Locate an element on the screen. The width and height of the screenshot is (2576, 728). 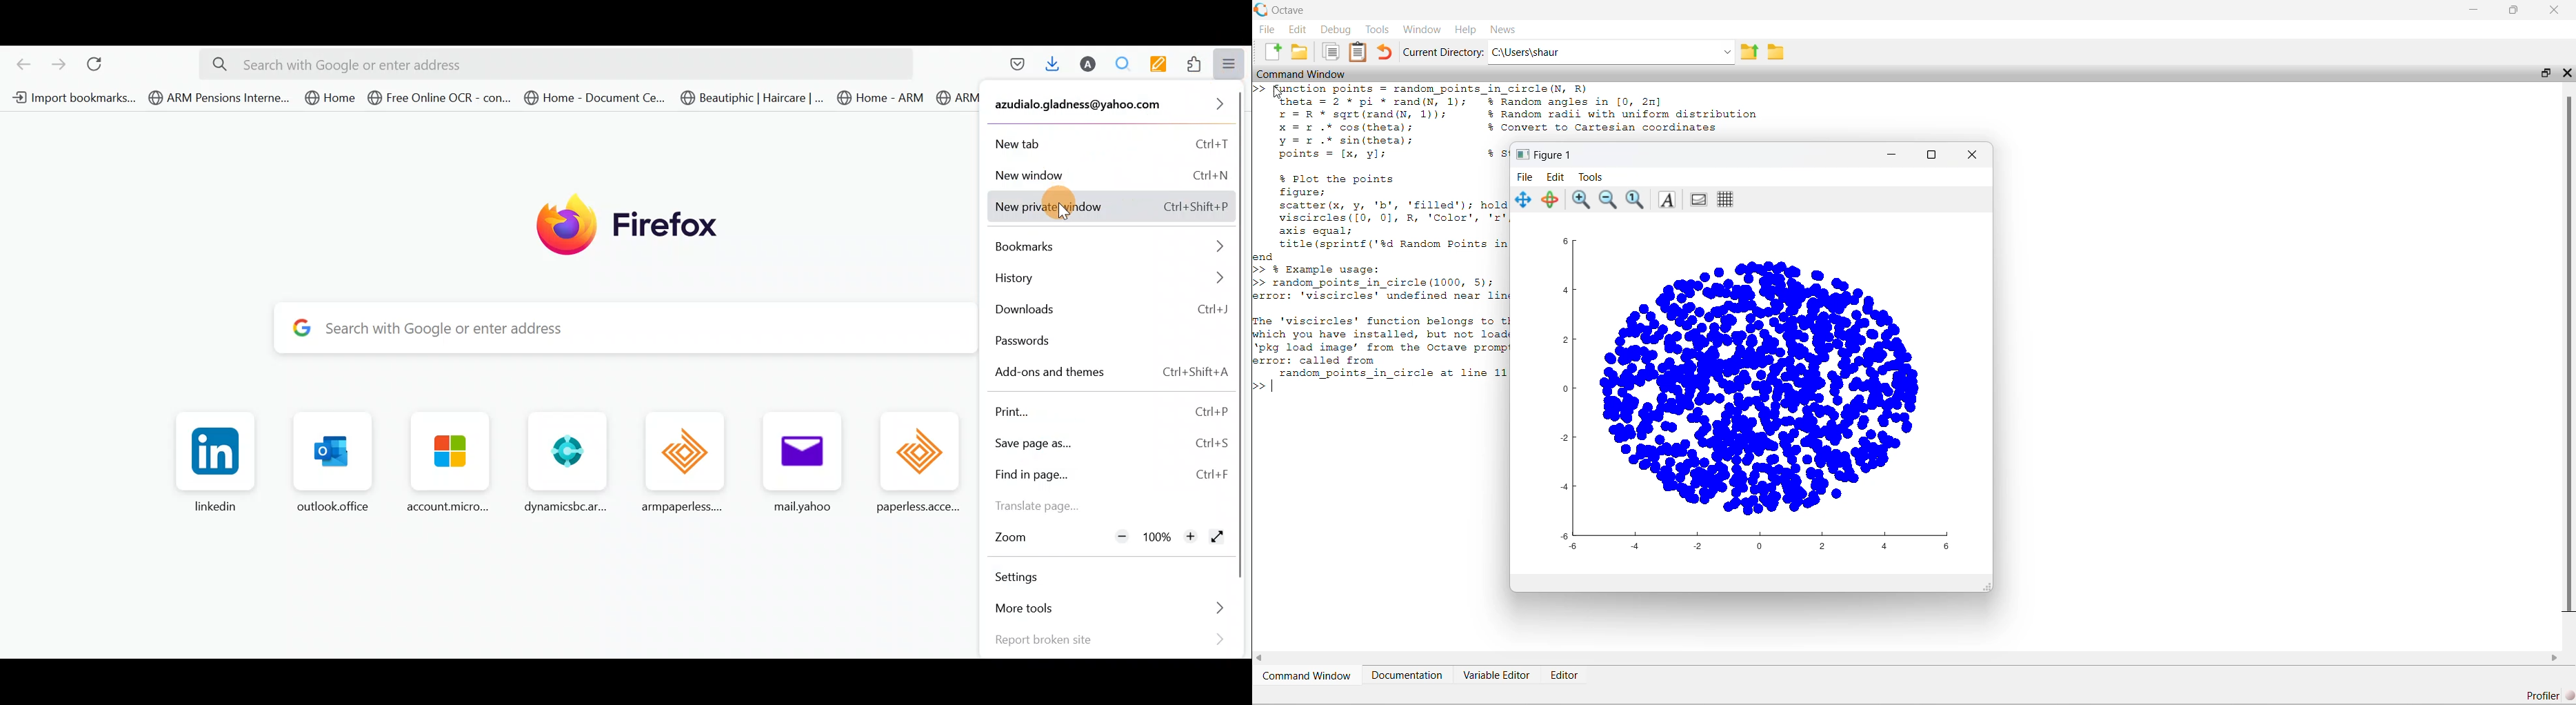
Tools is located at coordinates (1590, 177).